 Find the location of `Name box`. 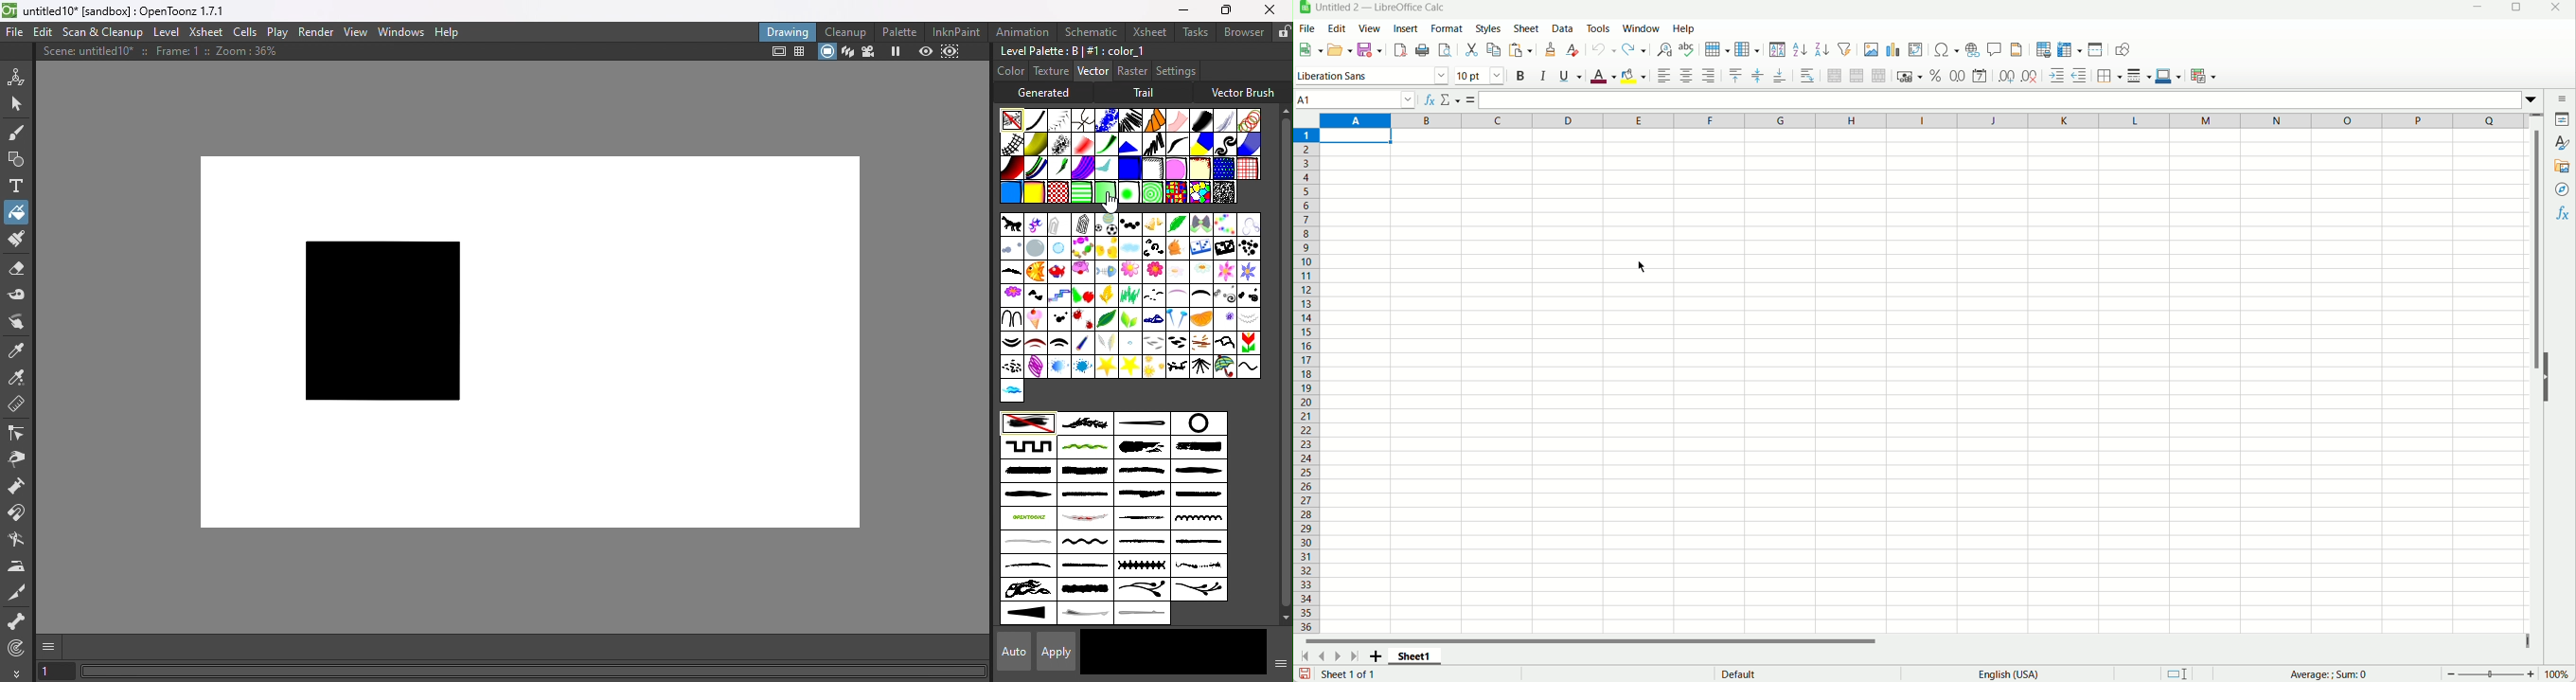

Name box is located at coordinates (1357, 100).